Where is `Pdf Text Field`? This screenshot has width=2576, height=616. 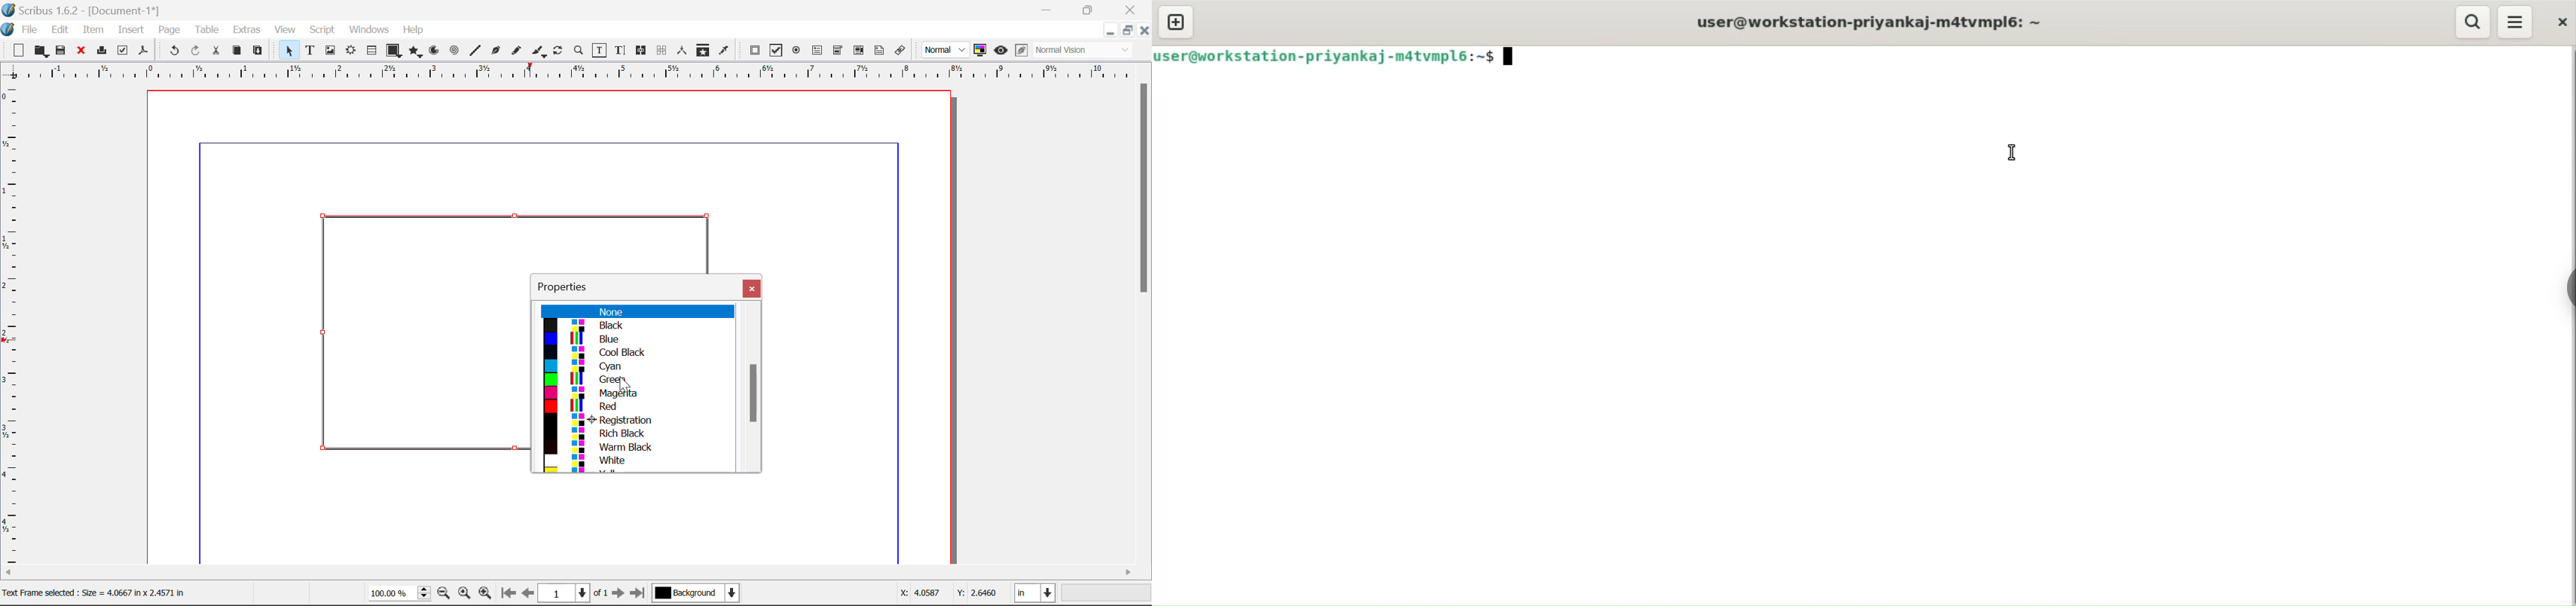
Pdf Text Field is located at coordinates (818, 49).